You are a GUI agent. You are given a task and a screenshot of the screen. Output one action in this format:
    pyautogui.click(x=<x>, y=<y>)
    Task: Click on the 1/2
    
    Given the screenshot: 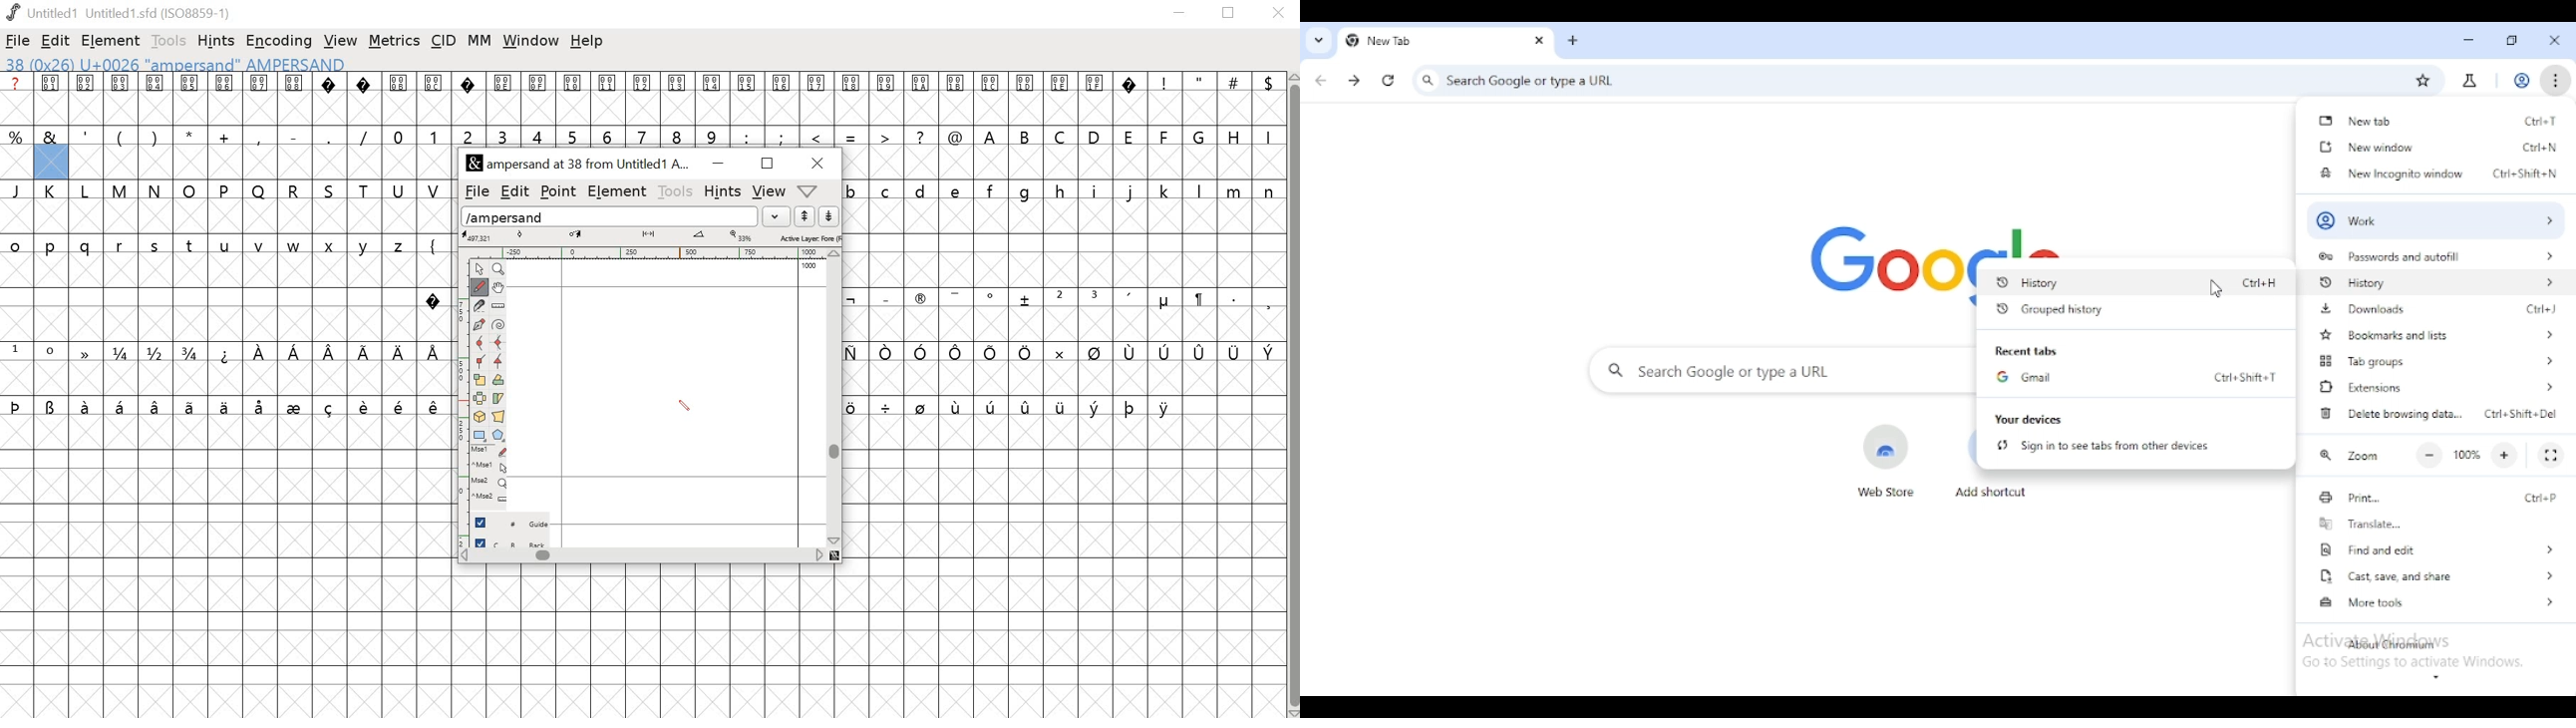 What is the action you would take?
    pyautogui.click(x=157, y=353)
    